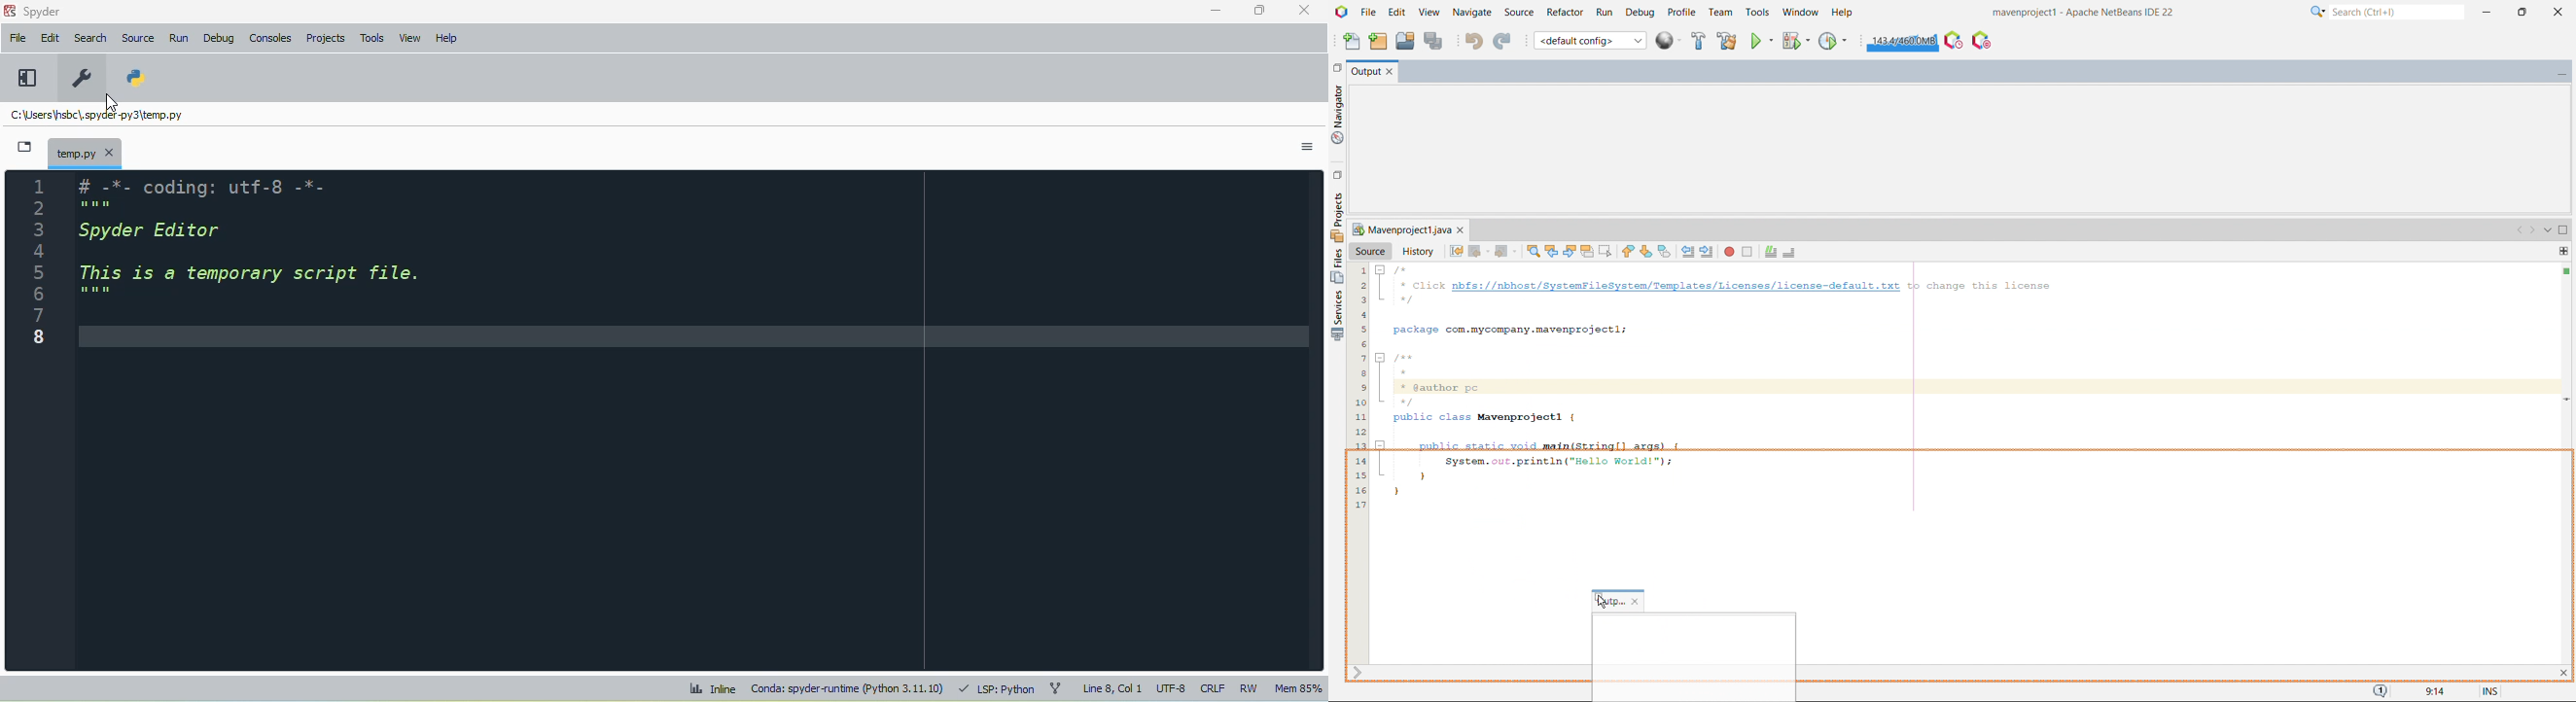 Image resolution: width=2576 pixels, height=728 pixels. I want to click on tools, so click(373, 39).